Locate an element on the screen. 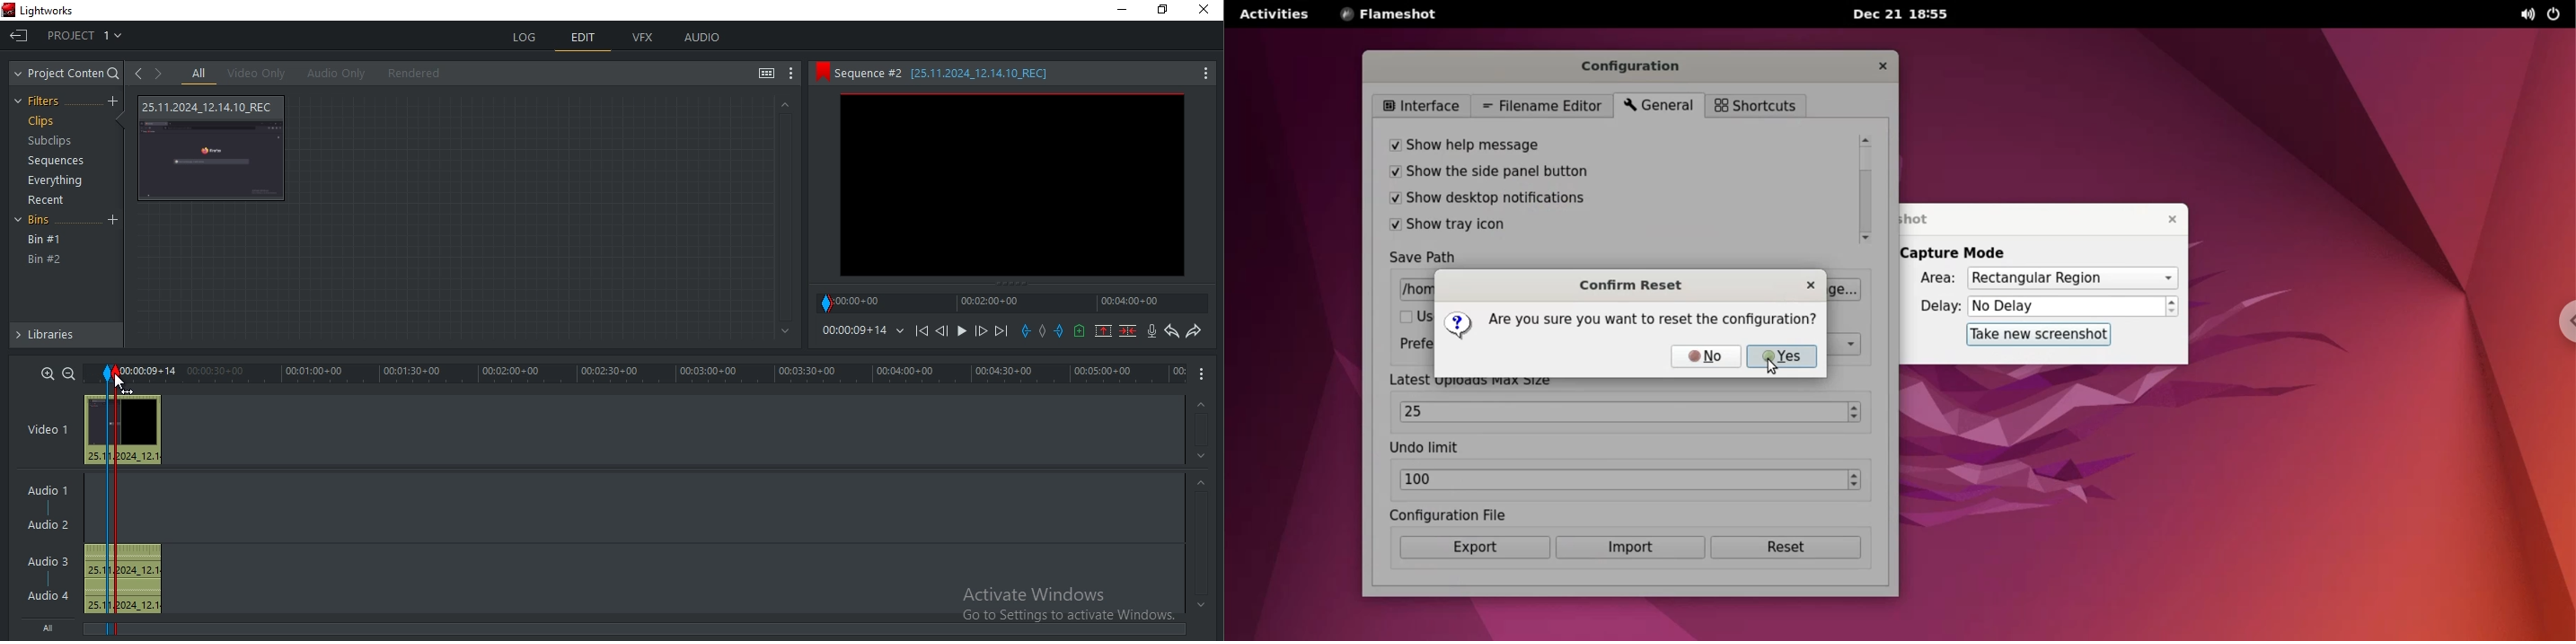 The height and width of the screenshot is (644, 2576). filters is located at coordinates (42, 101).